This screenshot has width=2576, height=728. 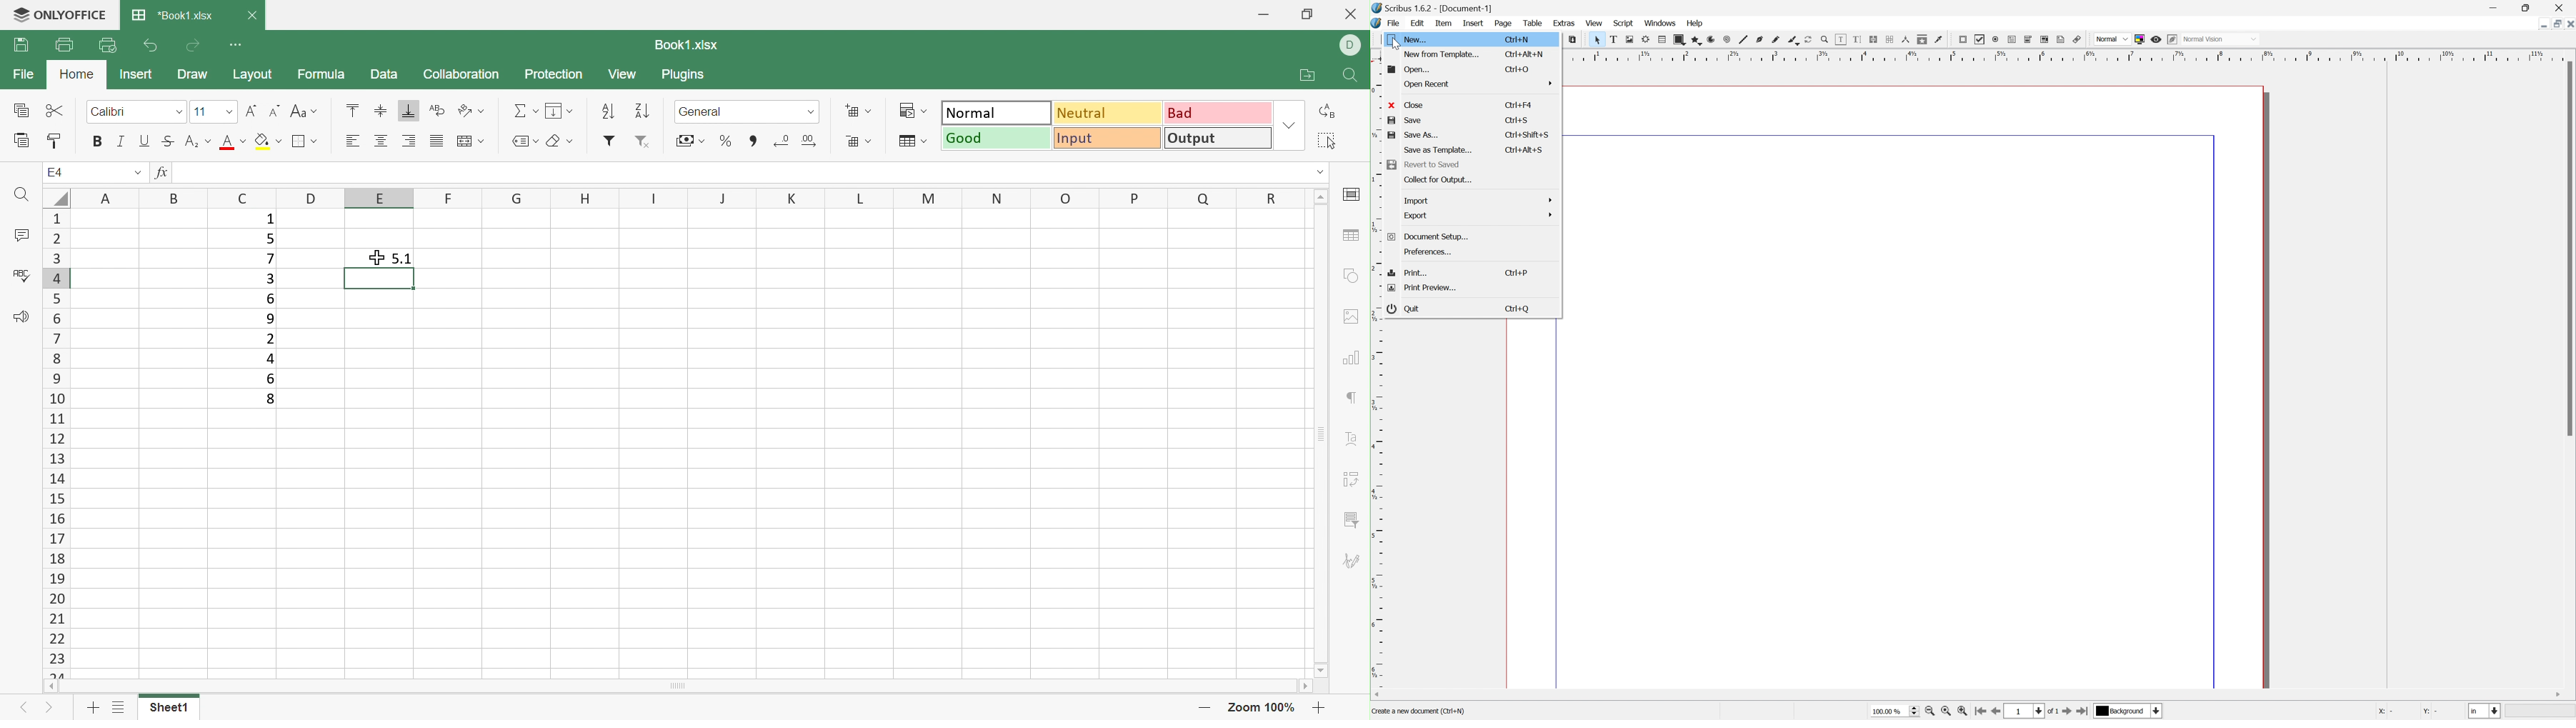 What do you see at coordinates (1478, 216) in the screenshot?
I see `Export` at bounding box center [1478, 216].